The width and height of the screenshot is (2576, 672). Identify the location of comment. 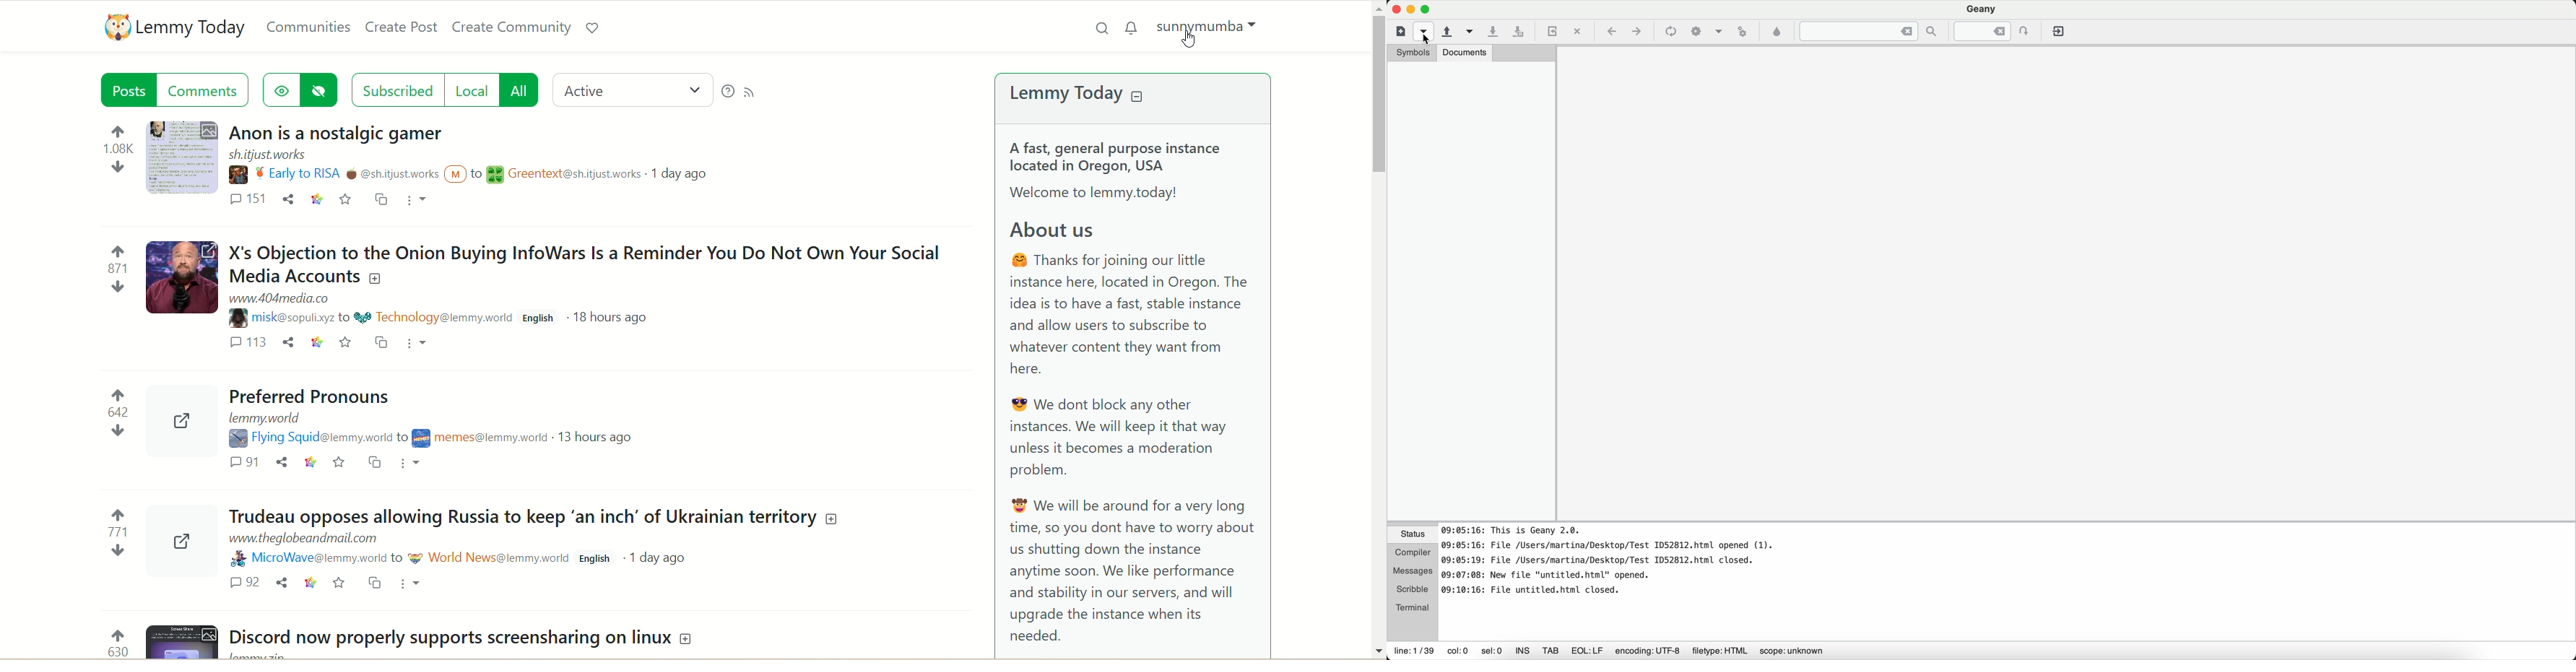
(248, 201).